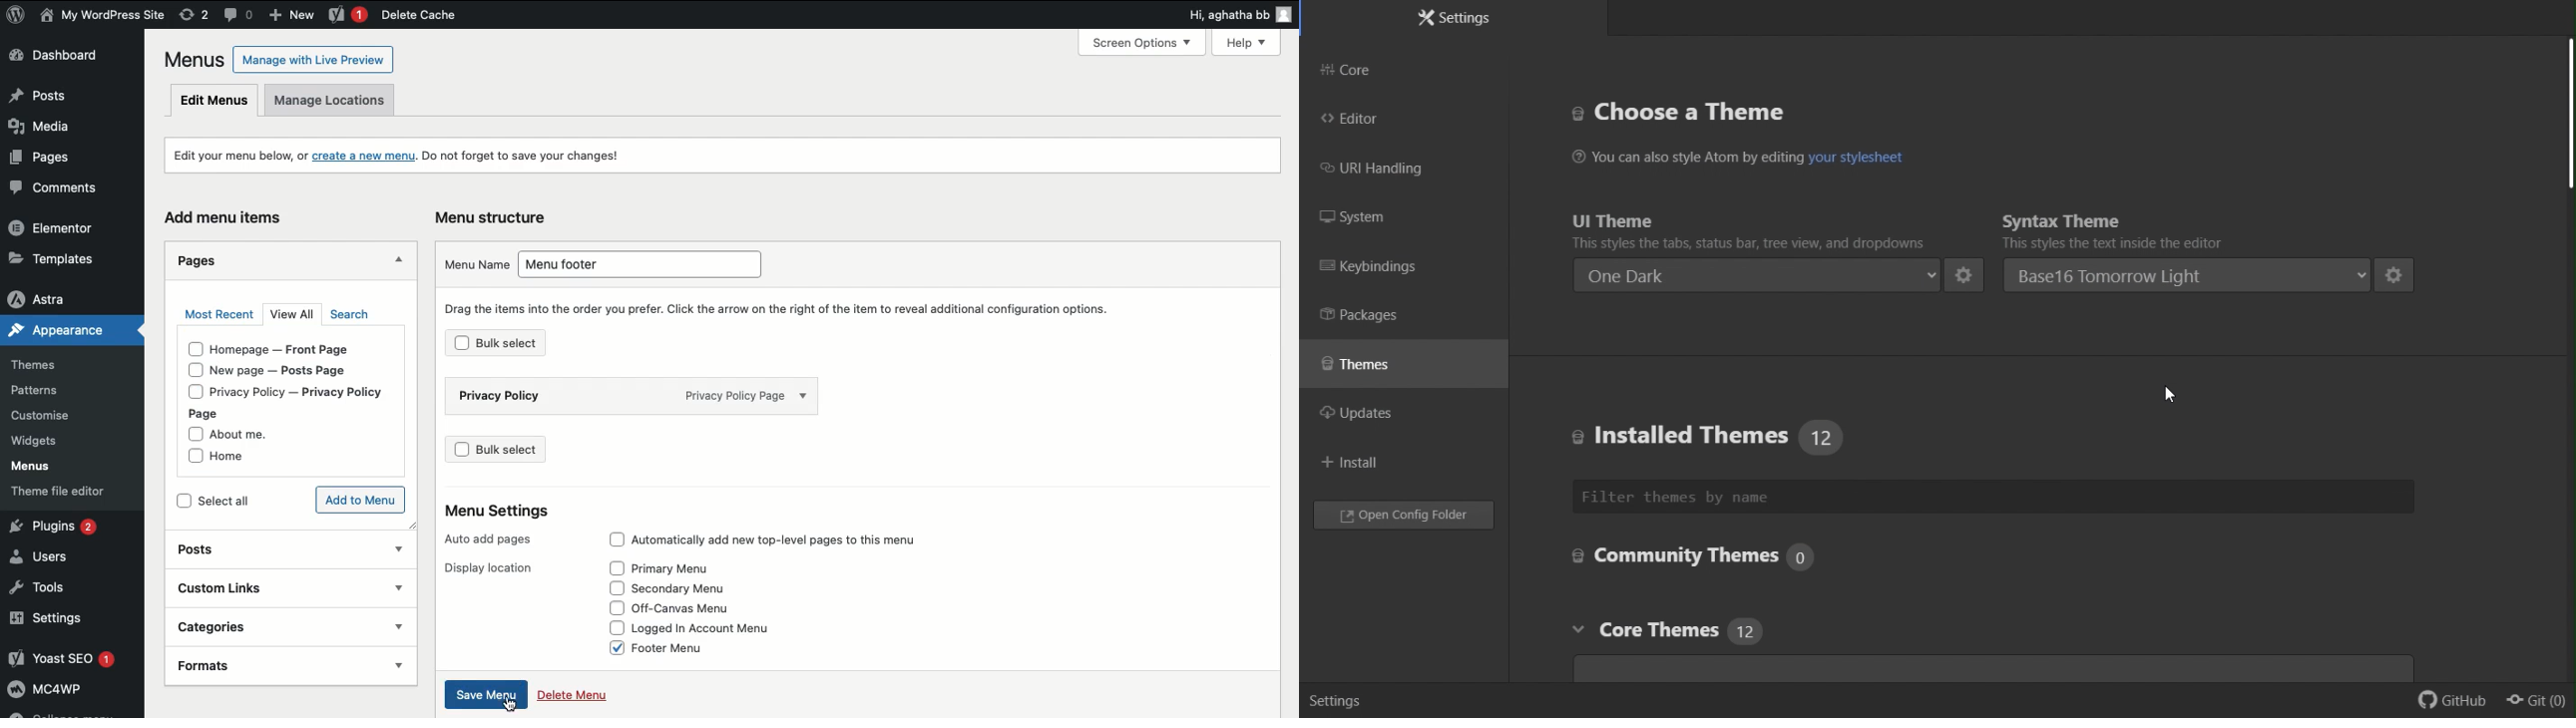  Describe the element at coordinates (1456, 19) in the screenshot. I see `Settings` at that location.